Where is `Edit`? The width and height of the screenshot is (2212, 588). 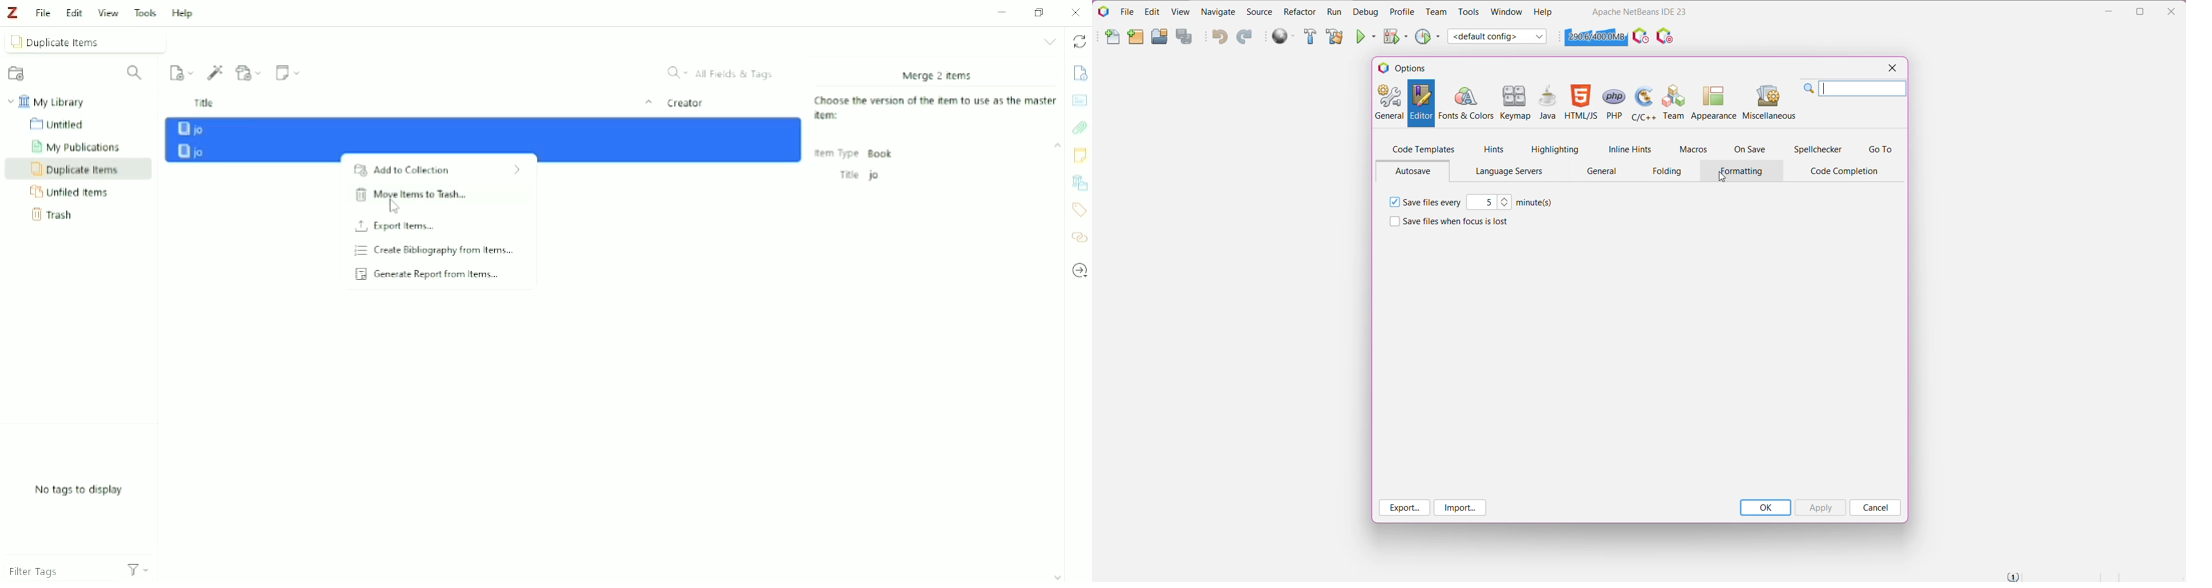
Edit is located at coordinates (74, 12).